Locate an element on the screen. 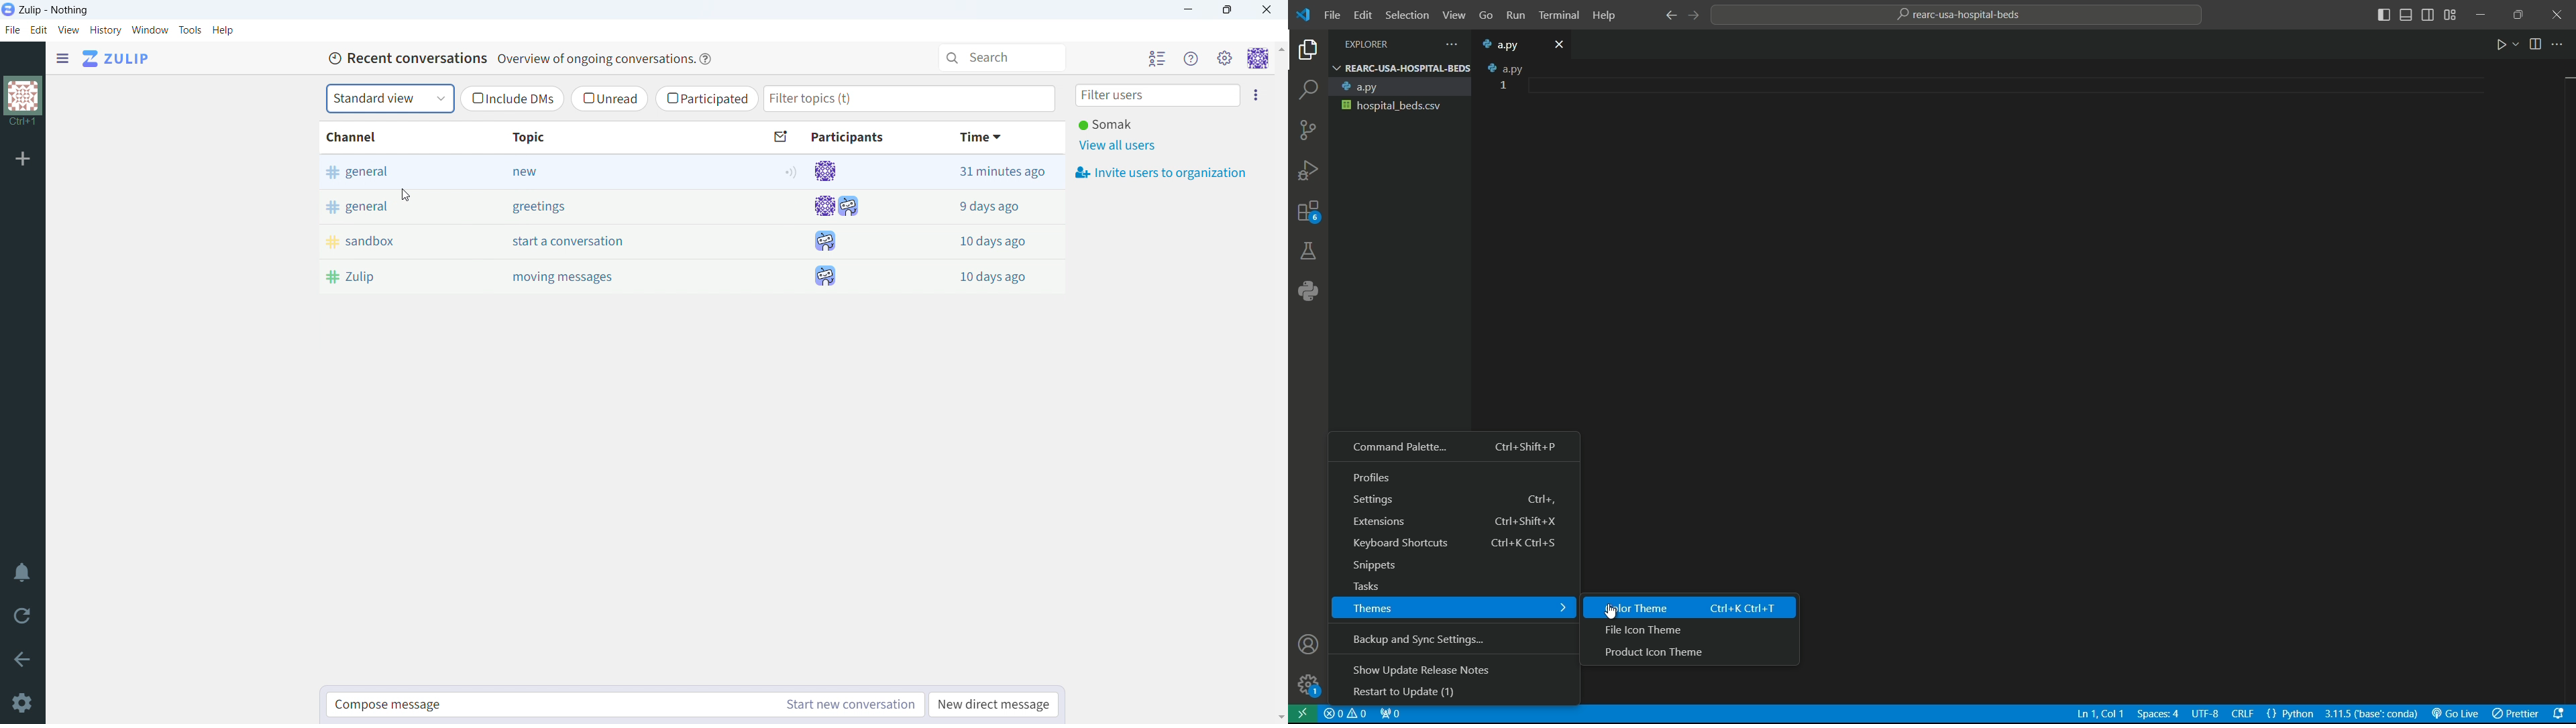 This screenshot has height=728, width=2576. search is located at coordinates (1309, 91).